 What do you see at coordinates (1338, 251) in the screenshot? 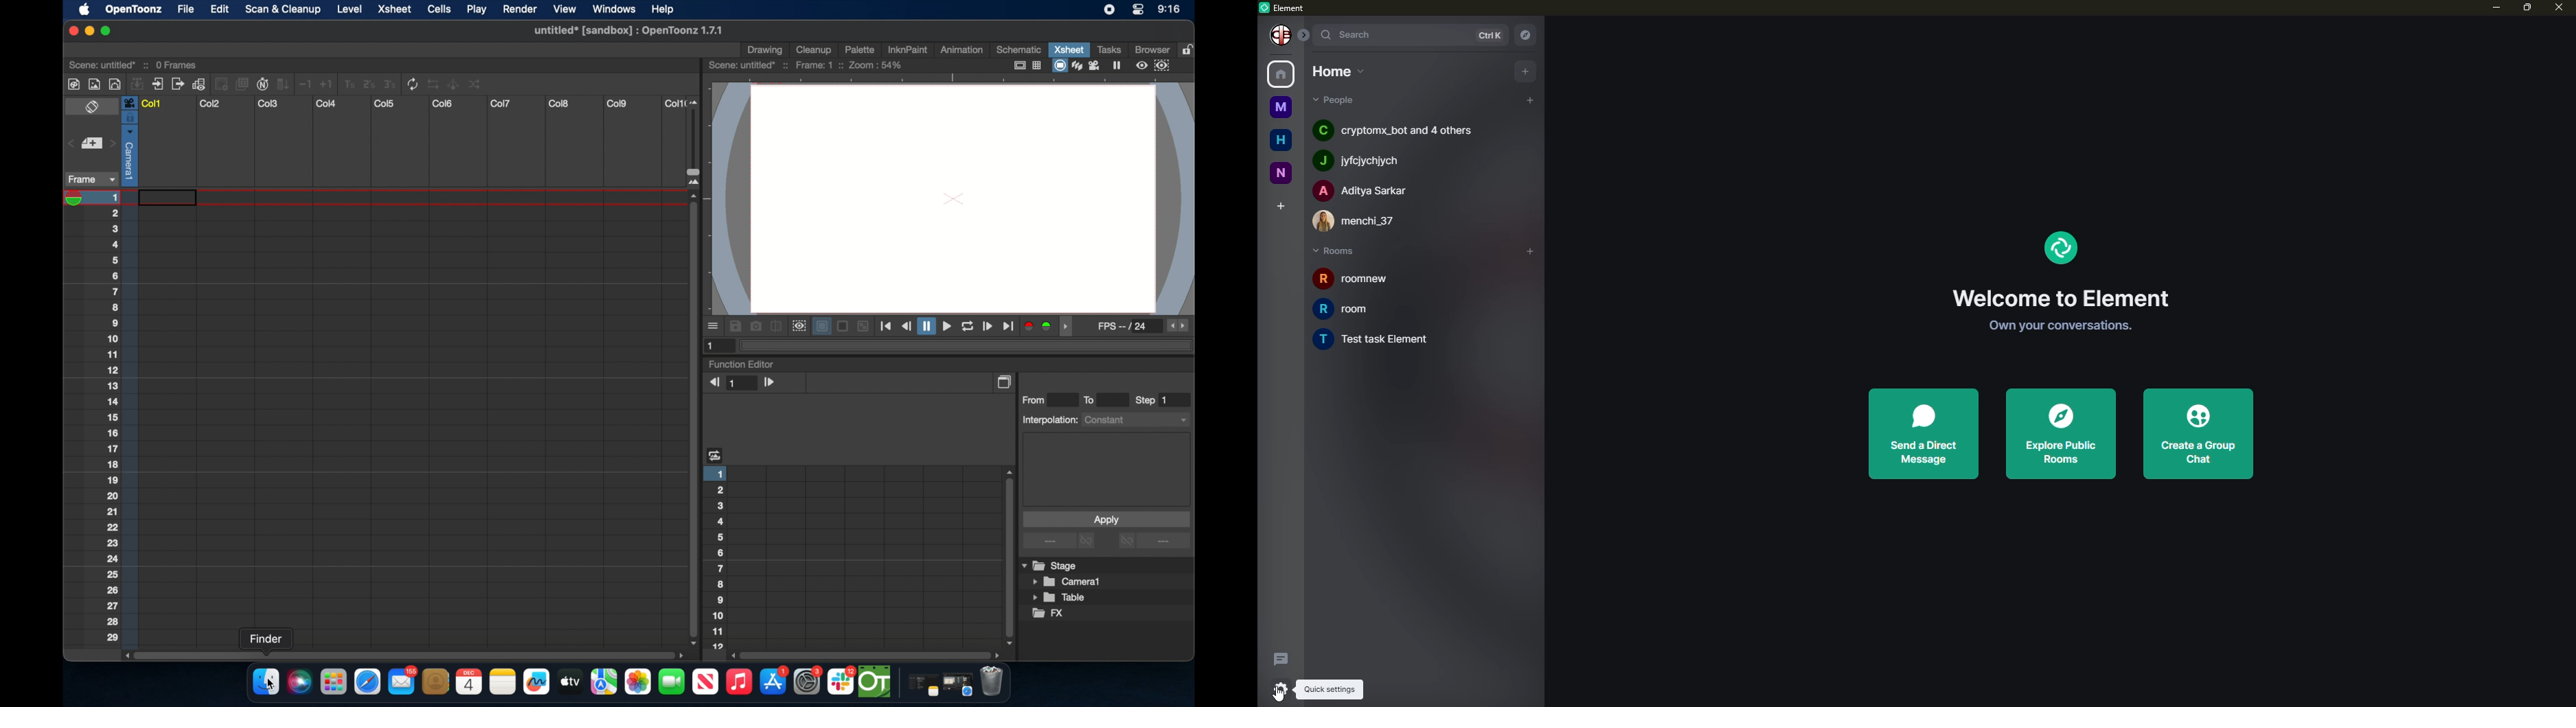
I see `rooms` at bounding box center [1338, 251].